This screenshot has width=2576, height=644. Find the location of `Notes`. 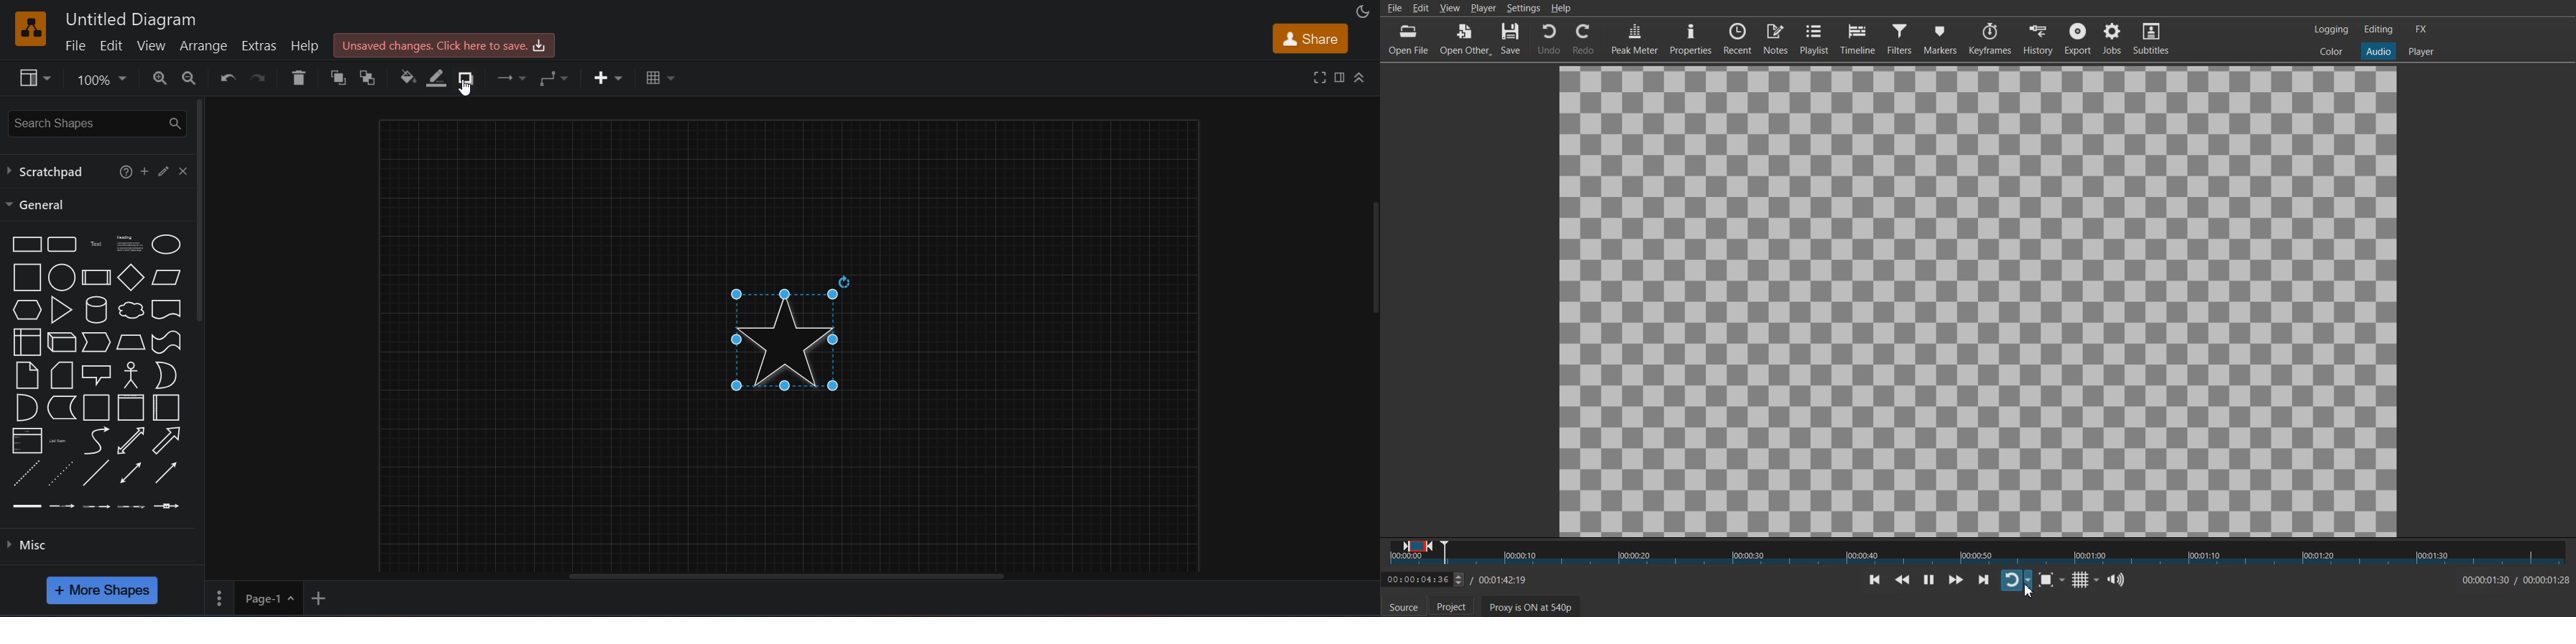

Notes is located at coordinates (1776, 39).